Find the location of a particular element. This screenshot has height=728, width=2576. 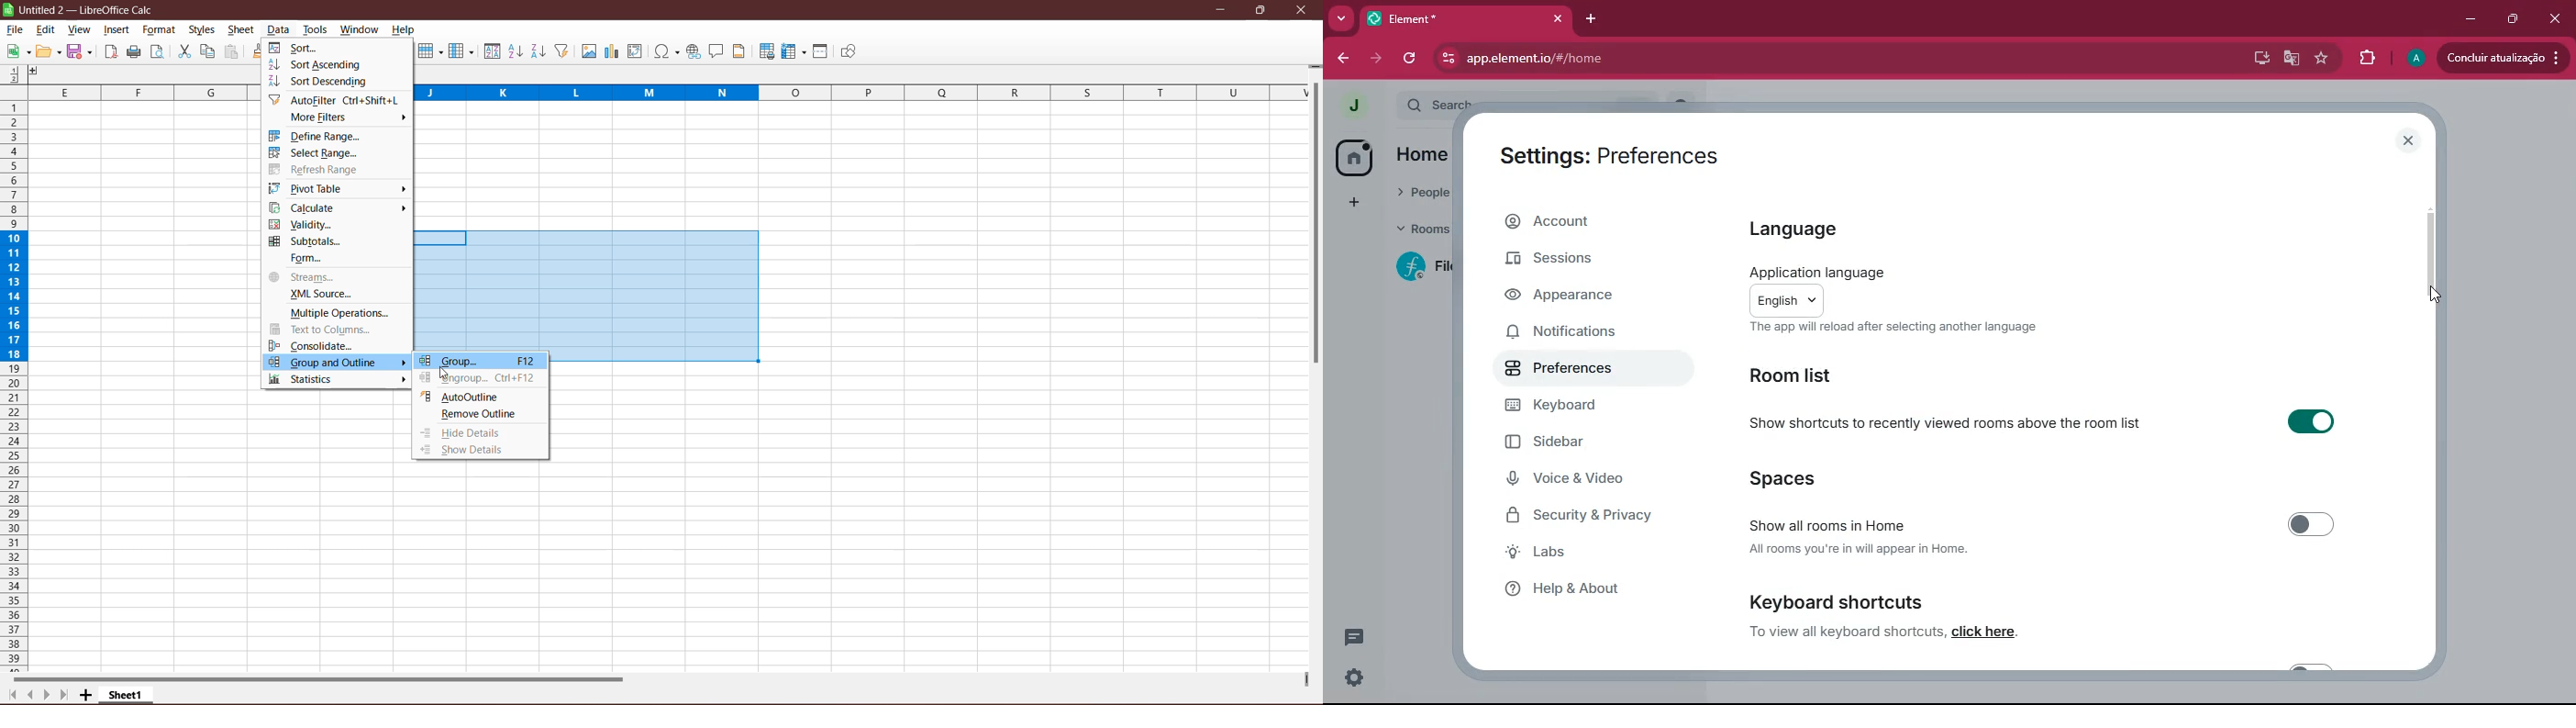

settings is located at coordinates (1350, 678).